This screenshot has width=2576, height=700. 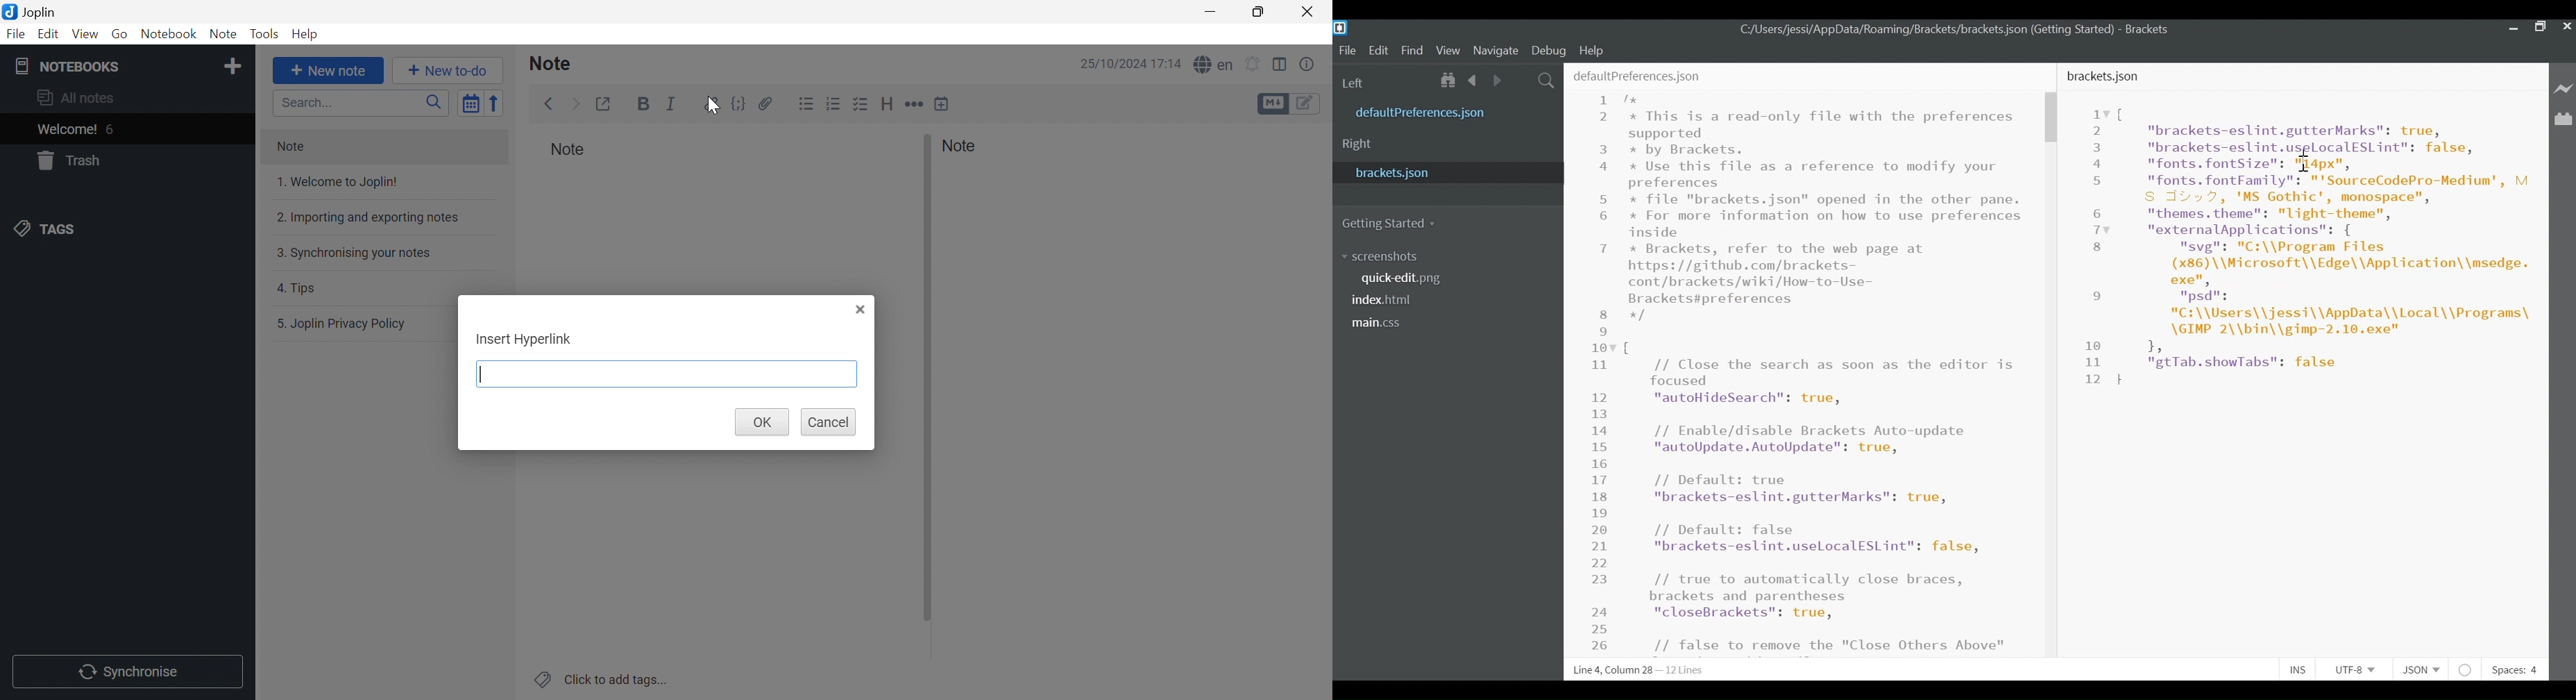 I want to click on Minimize, so click(x=1209, y=12).